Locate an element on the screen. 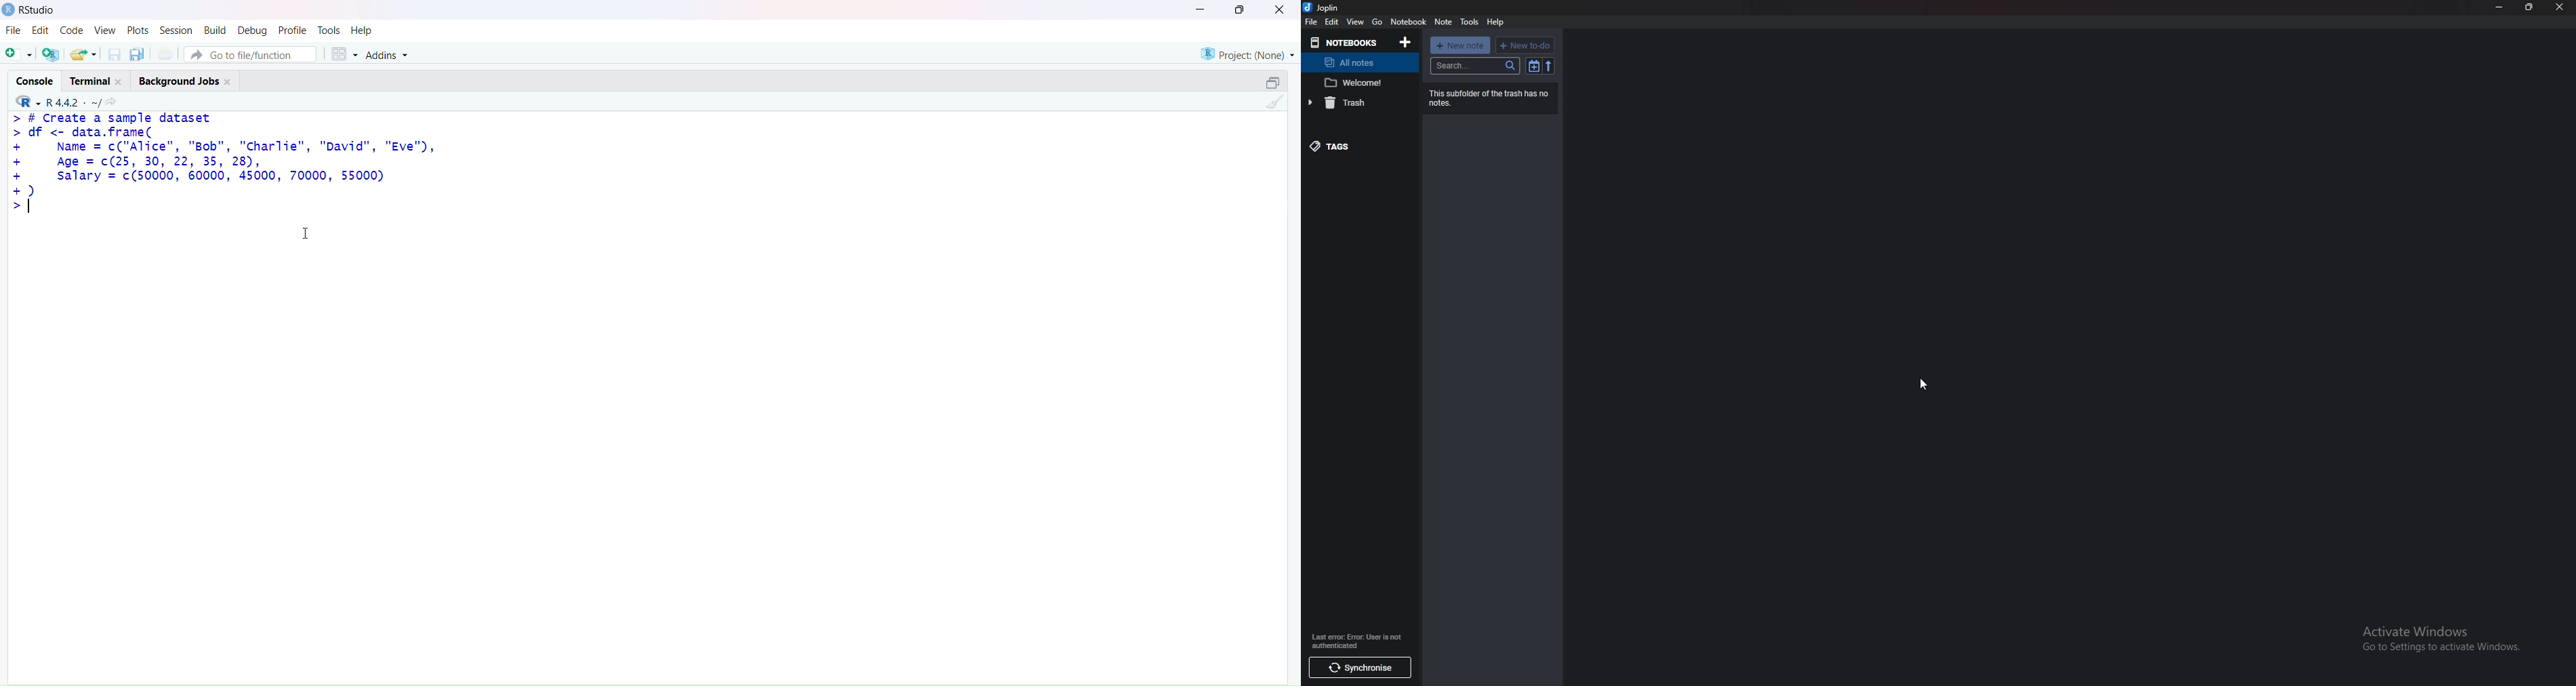  open an existing file is located at coordinates (85, 56).